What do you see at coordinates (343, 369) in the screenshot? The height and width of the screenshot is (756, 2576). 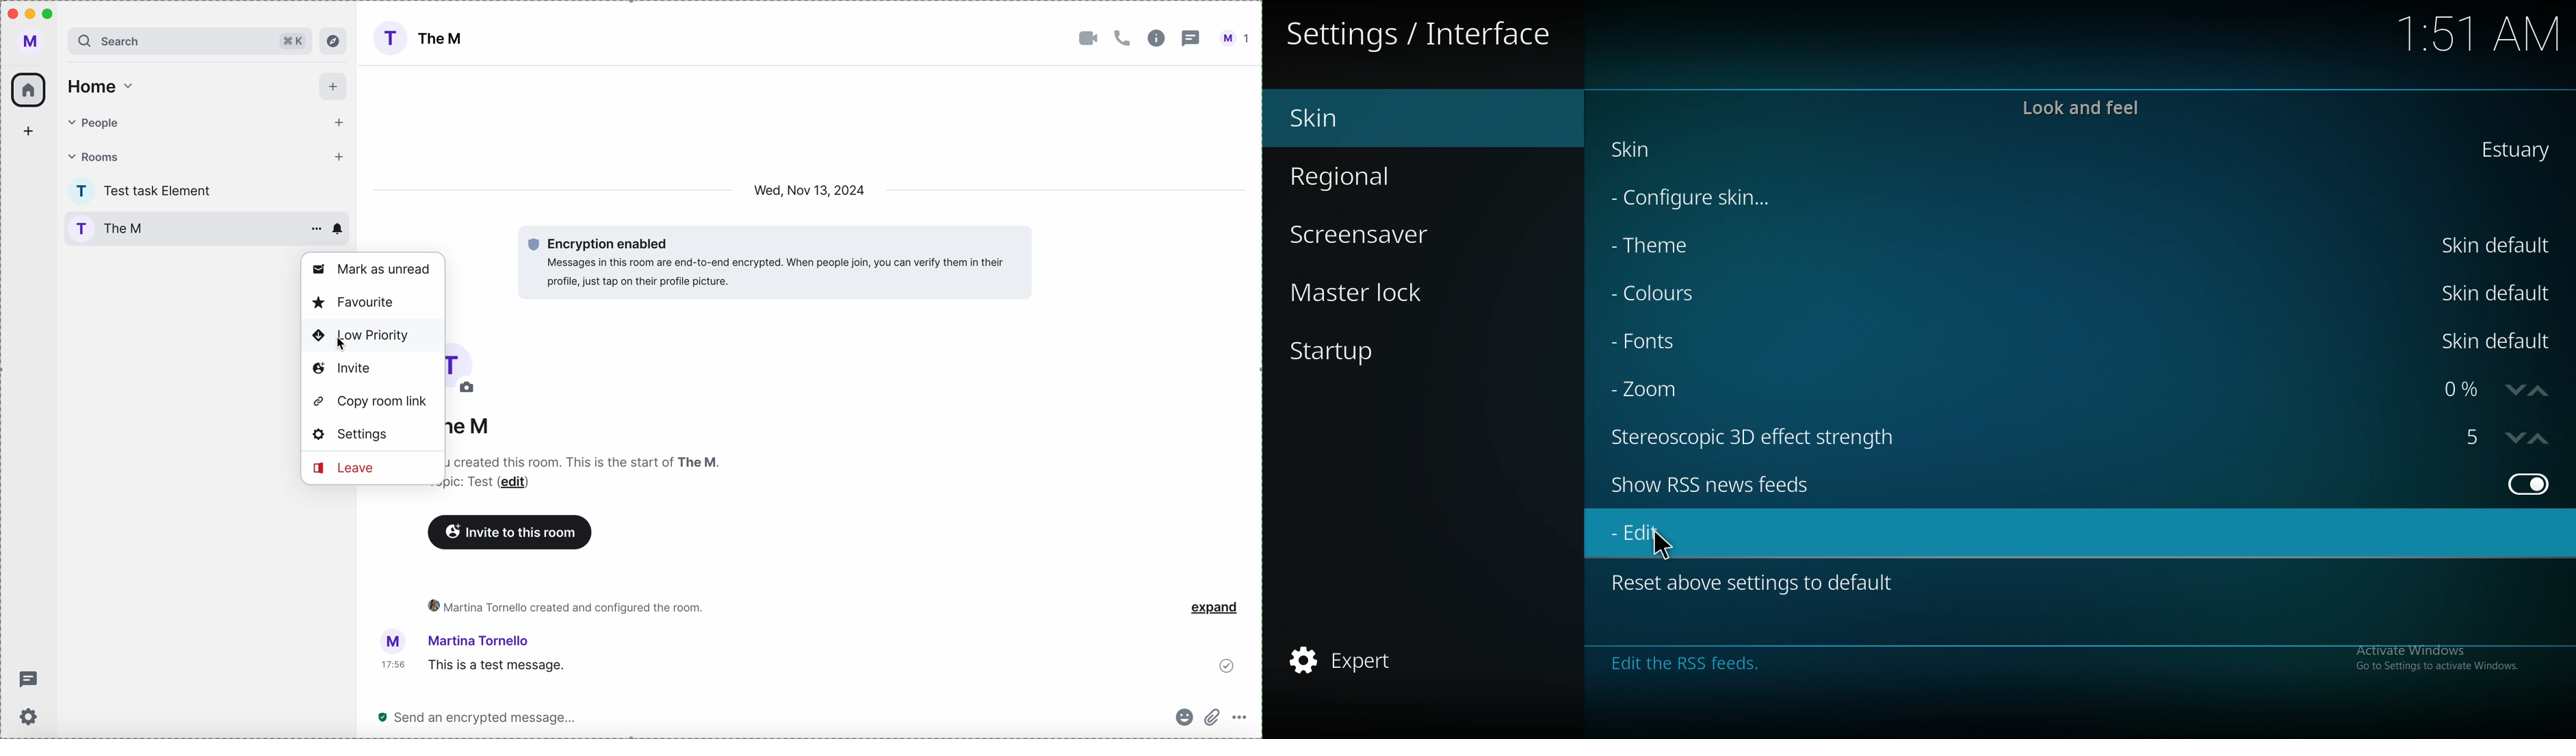 I see `invite` at bounding box center [343, 369].